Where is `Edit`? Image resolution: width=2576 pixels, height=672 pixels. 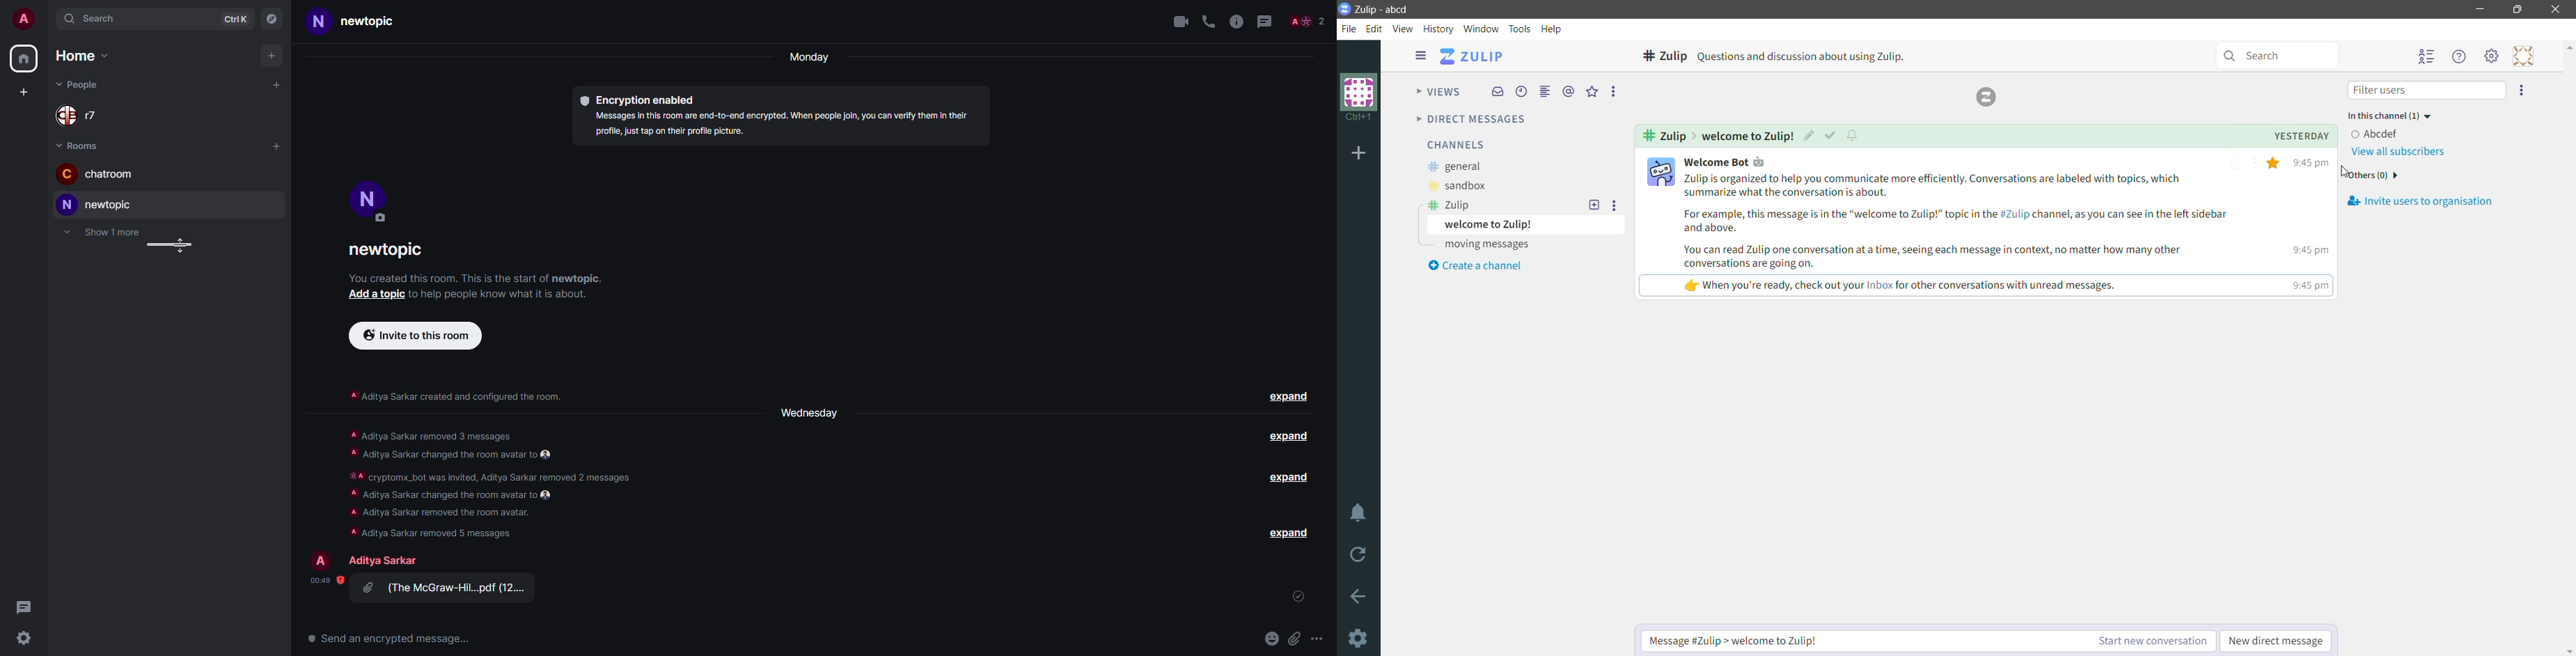
Edit is located at coordinates (1374, 28).